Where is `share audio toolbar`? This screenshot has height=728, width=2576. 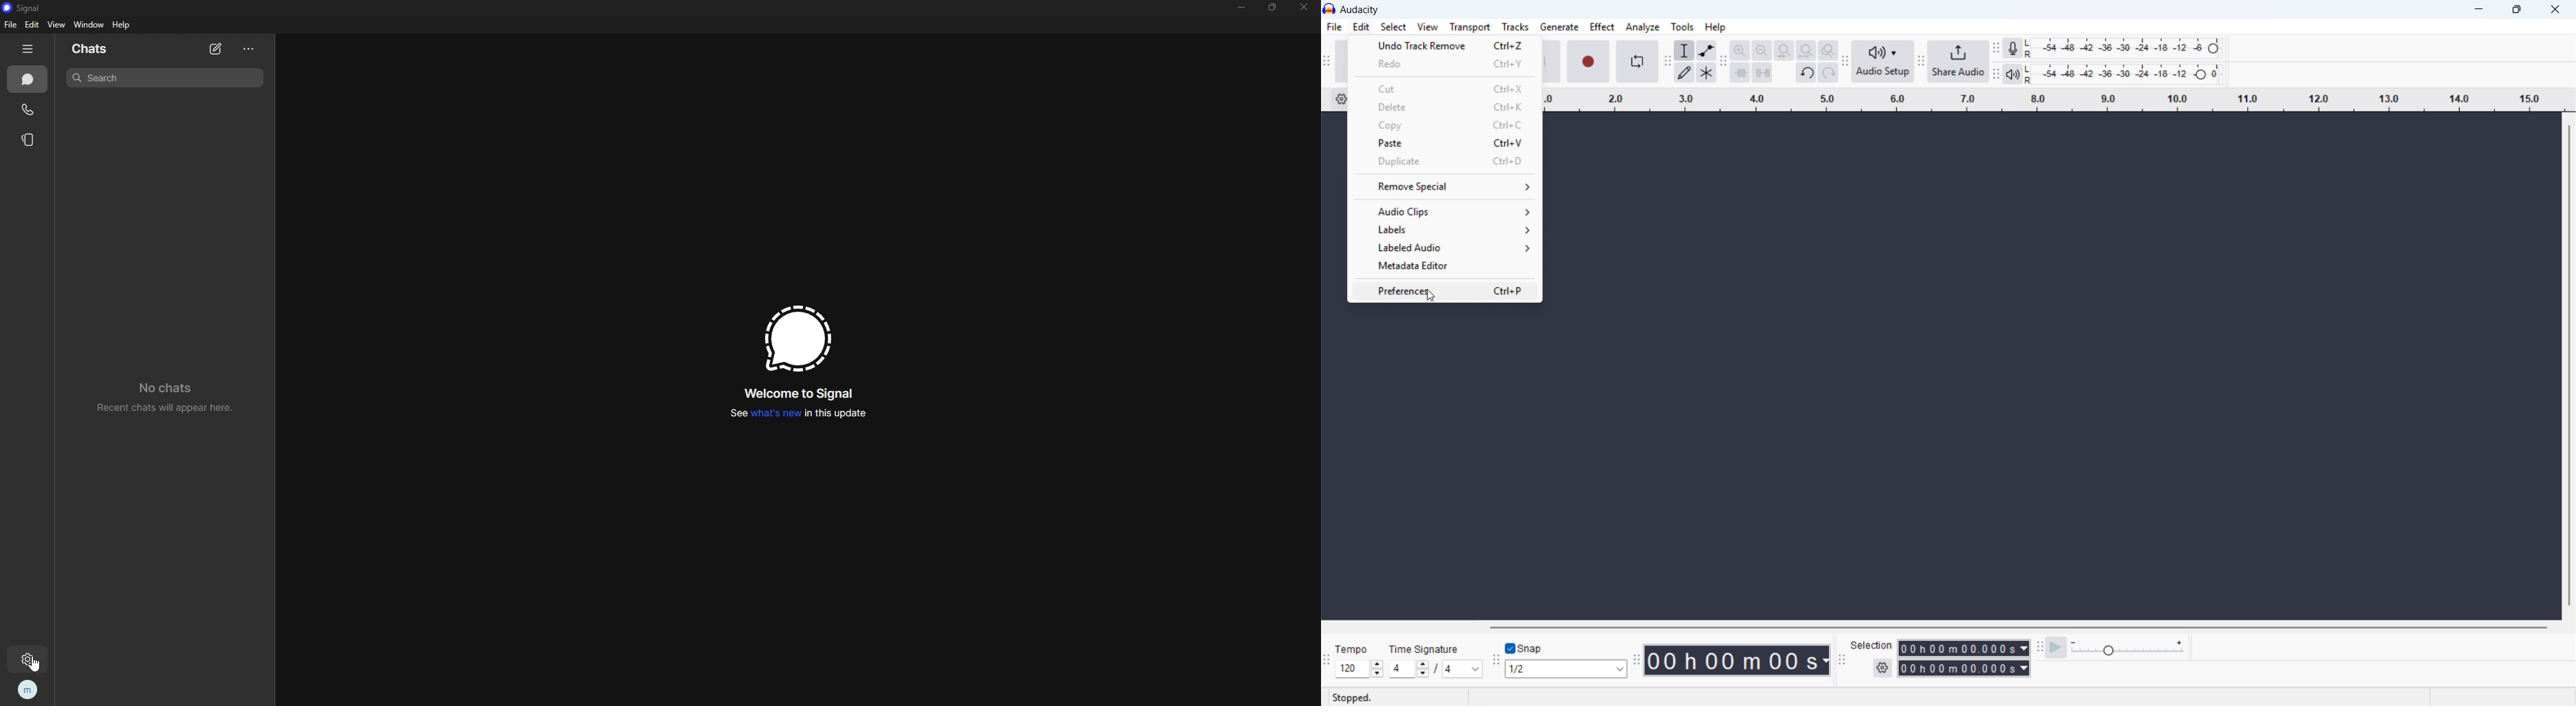
share audio toolbar is located at coordinates (1920, 61).